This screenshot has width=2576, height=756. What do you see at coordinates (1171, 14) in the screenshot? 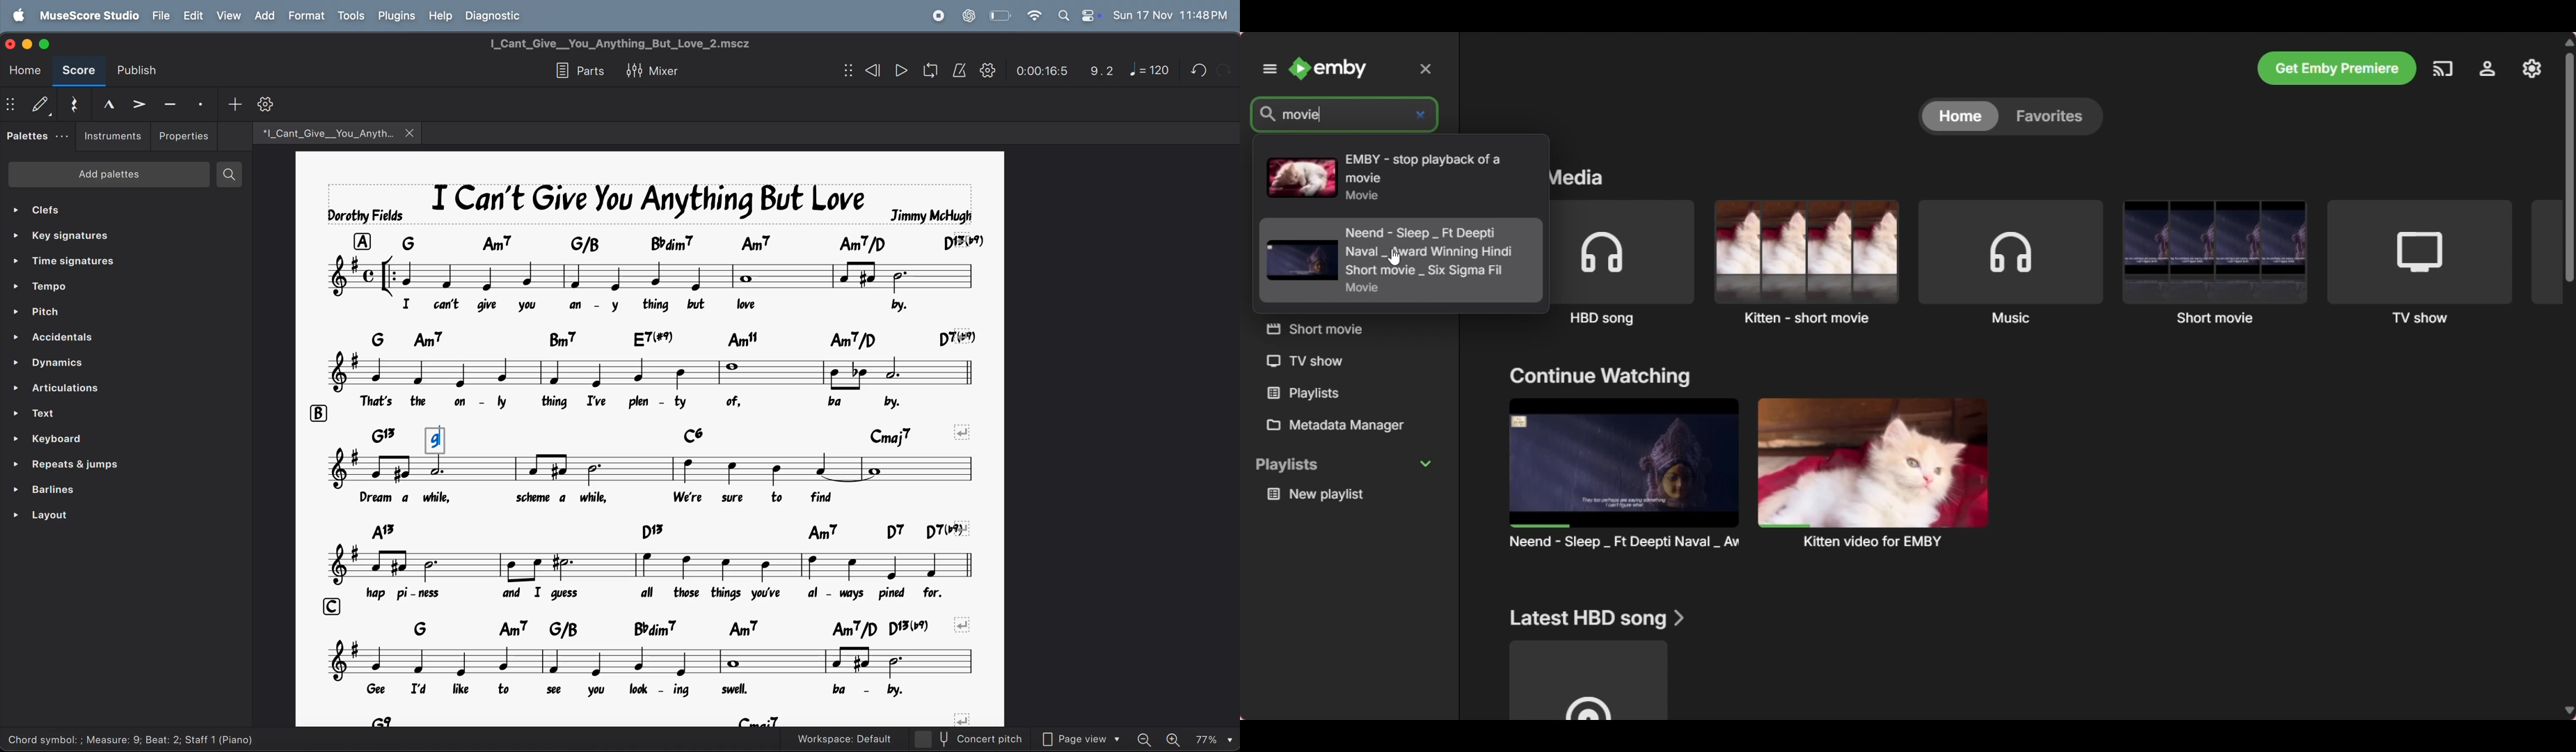
I see `date and time` at bounding box center [1171, 14].